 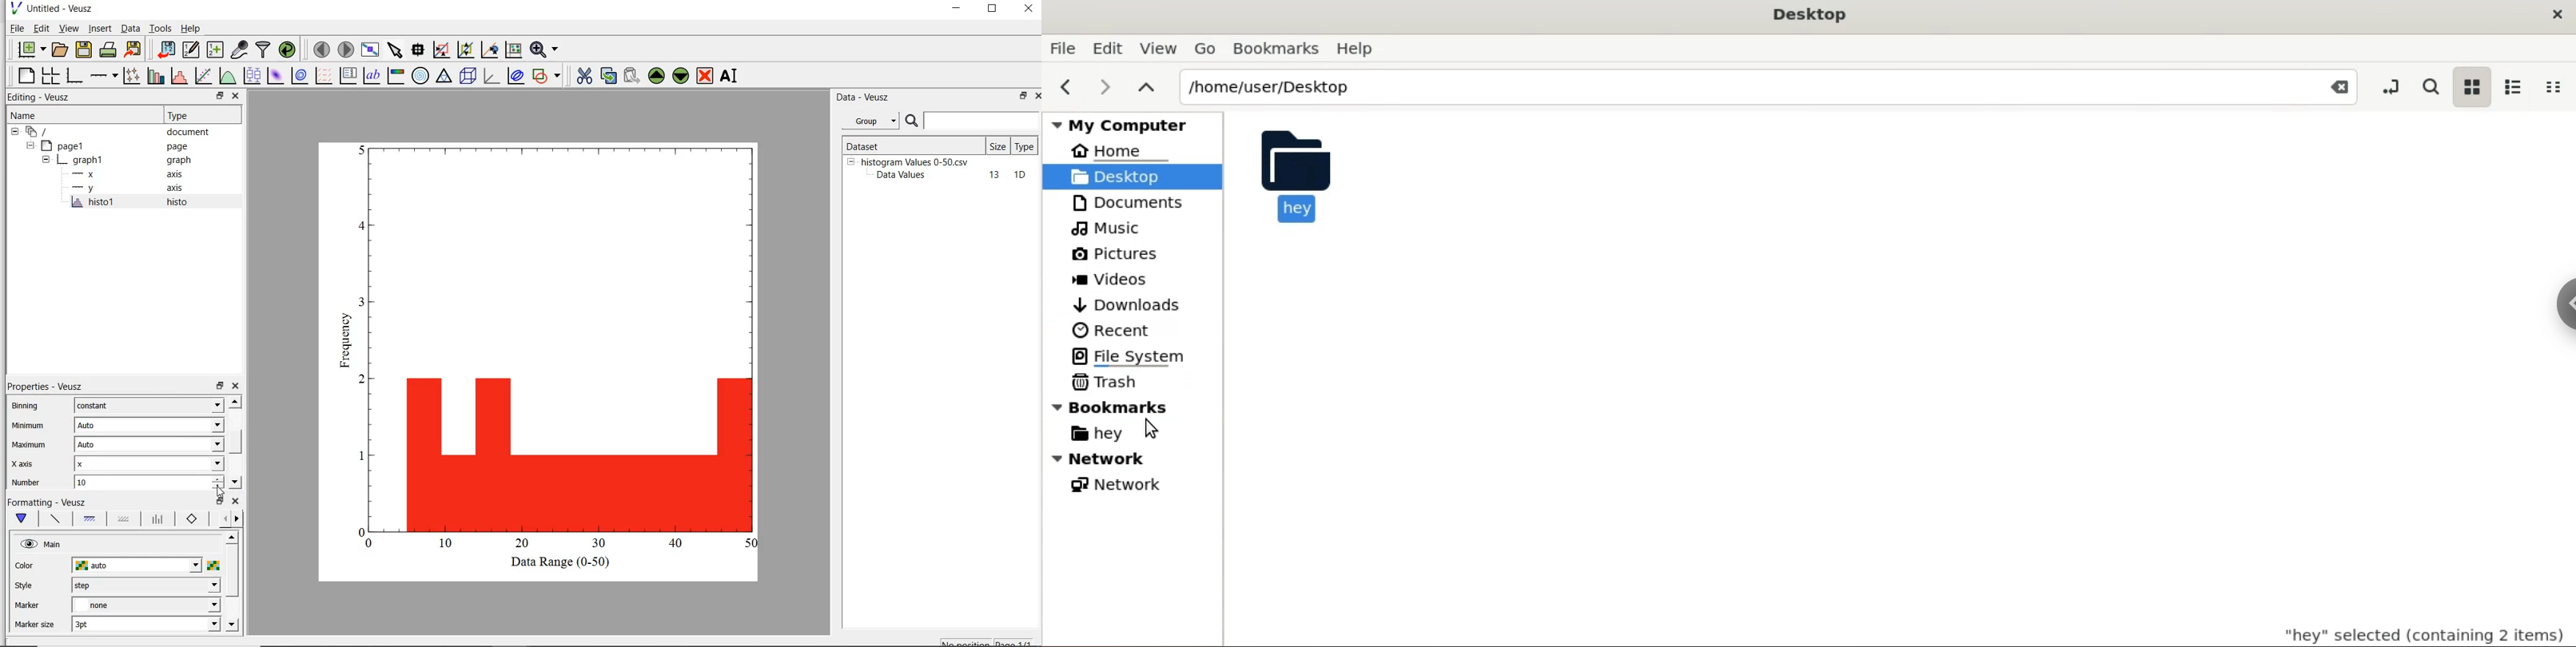 I want to click on close, so click(x=2550, y=16).